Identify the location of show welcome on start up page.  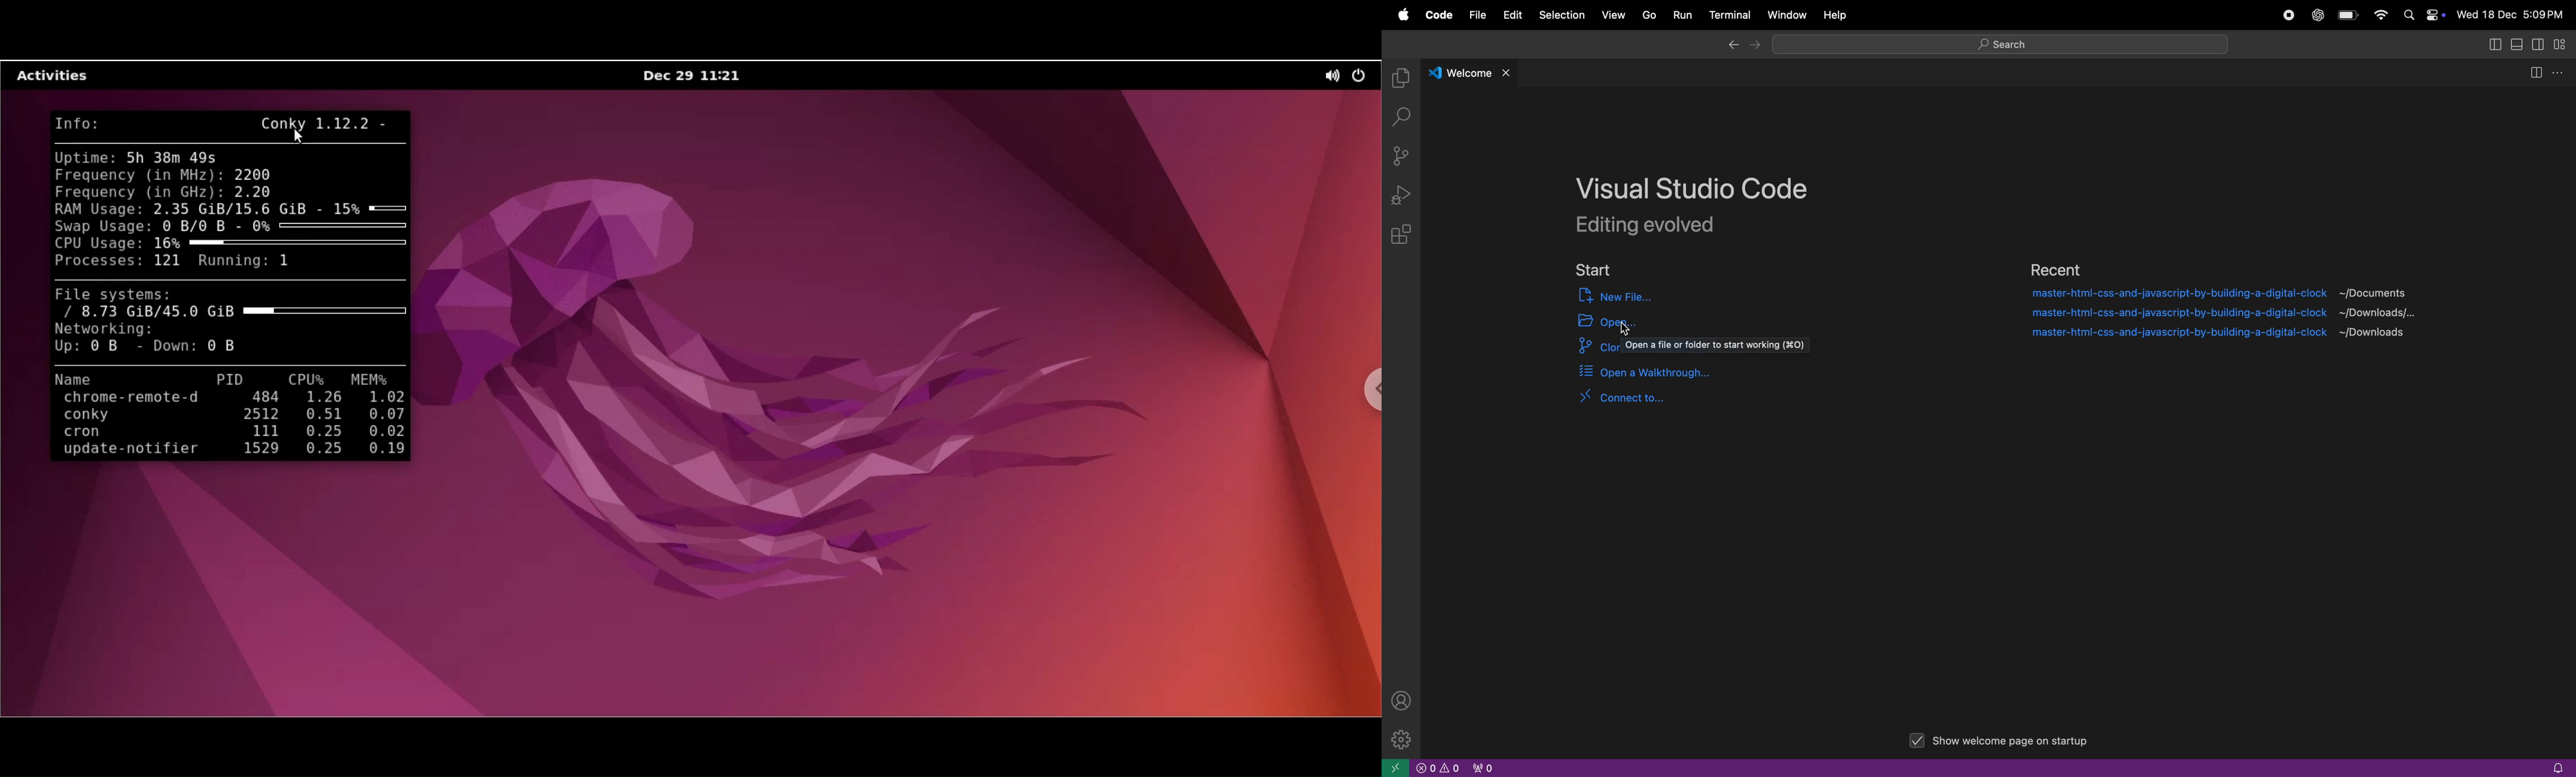
(2002, 742).